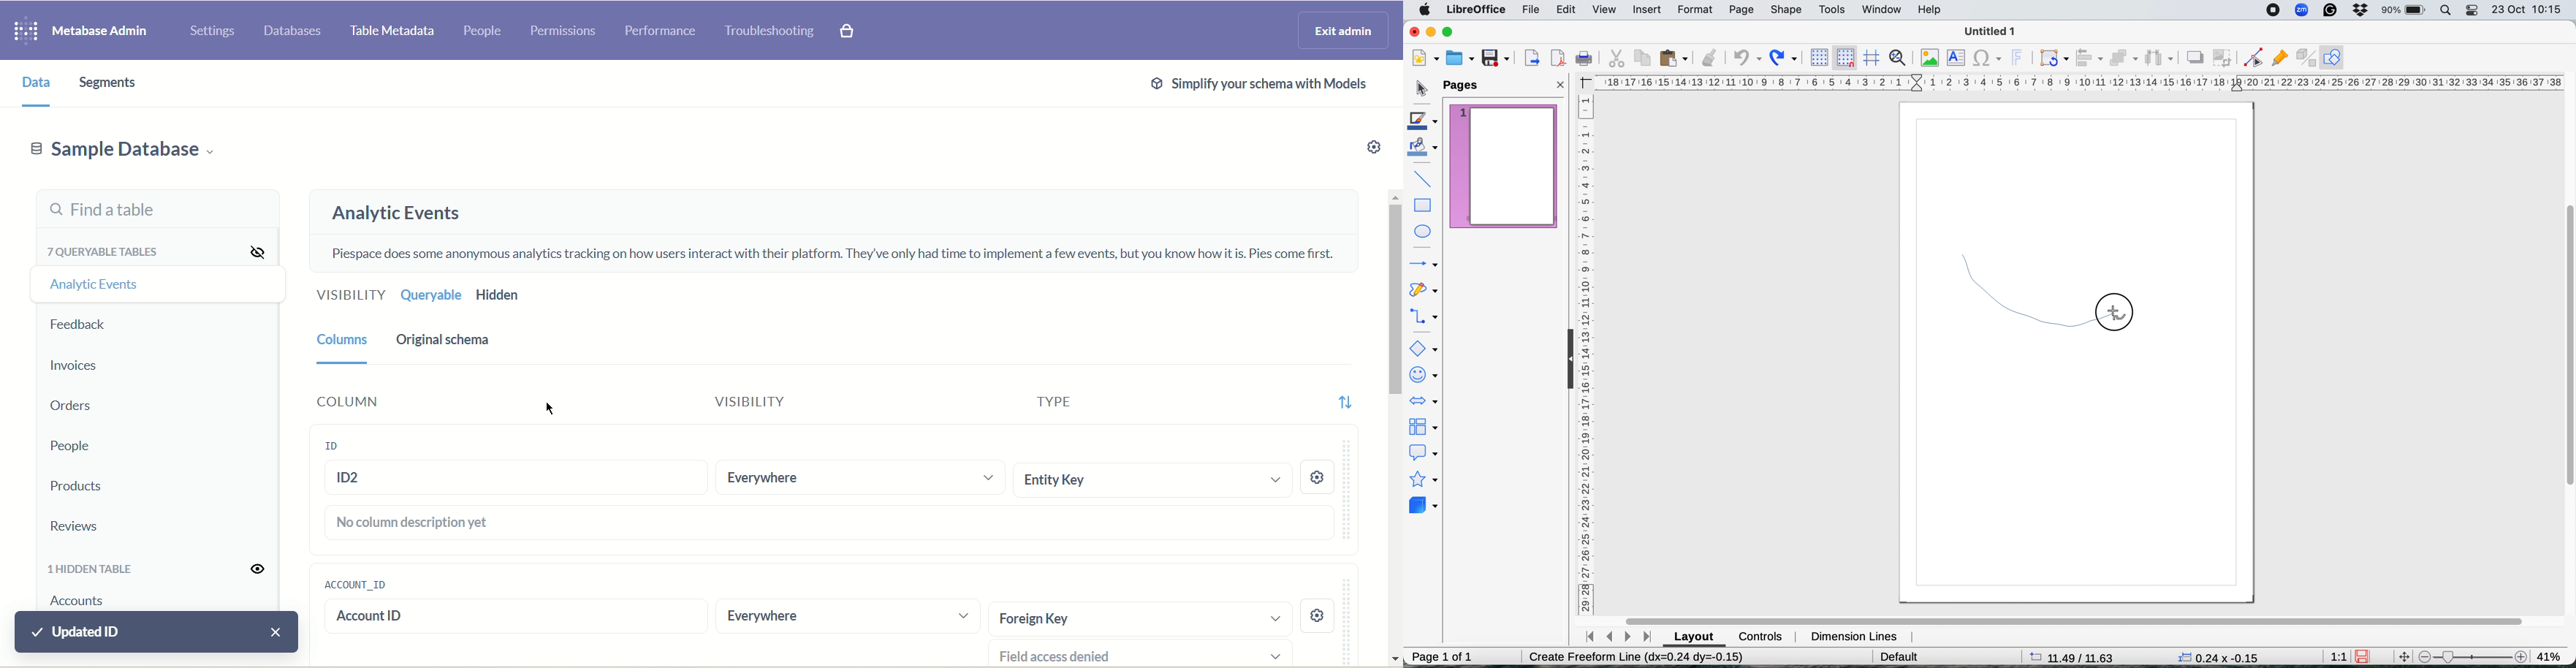  What do you see at coordinates (1466, 86) in the screenshot?
I see `pages` at bounding box center [1466, 86].